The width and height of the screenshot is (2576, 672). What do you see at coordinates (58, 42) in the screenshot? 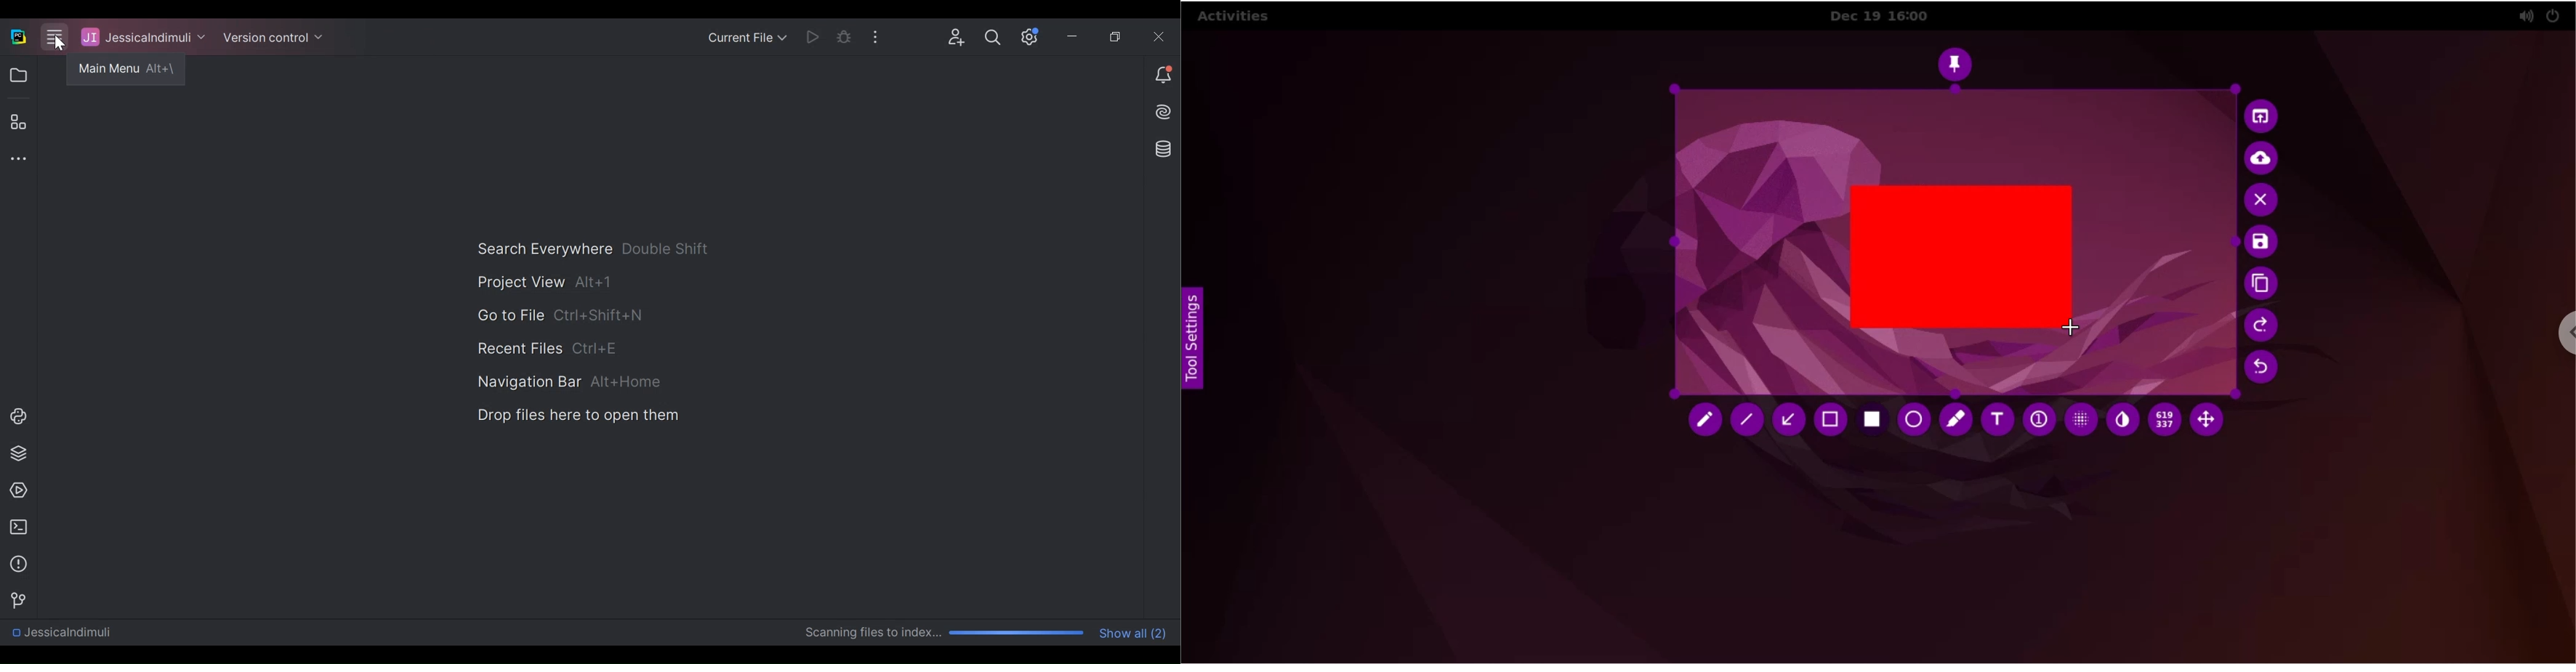
I see `Cursor` at bounding box center [58, 42].